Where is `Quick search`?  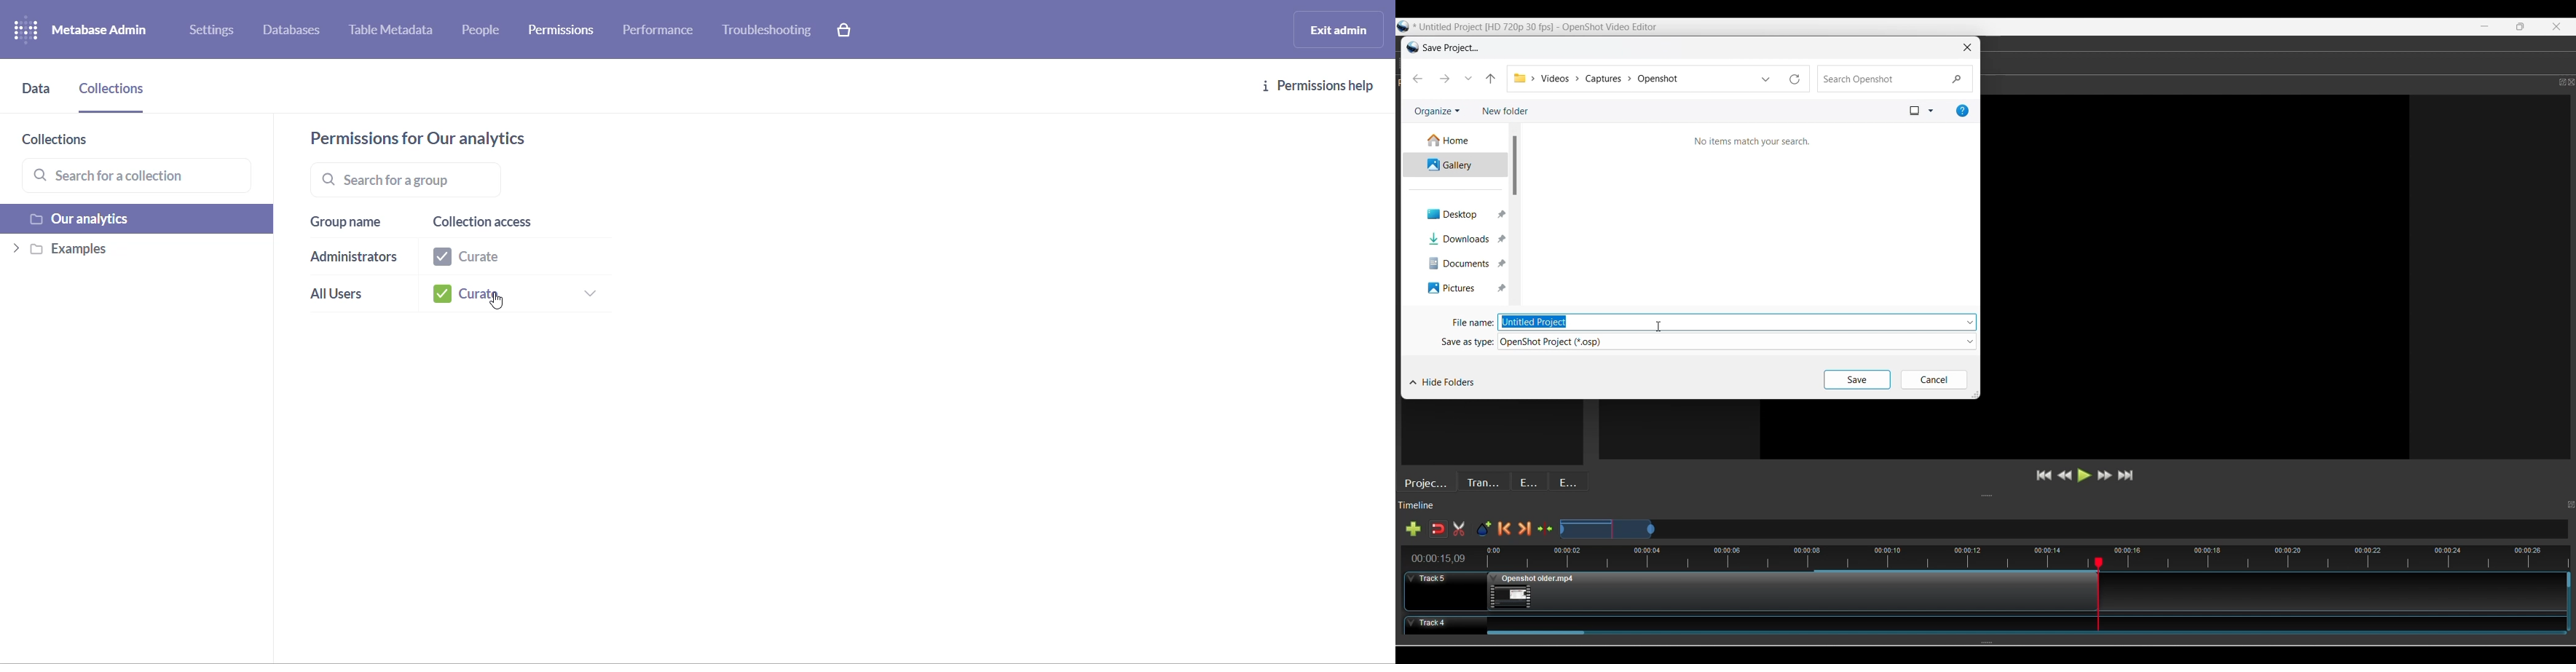 Quick search is located at coordinates (1894, 78).